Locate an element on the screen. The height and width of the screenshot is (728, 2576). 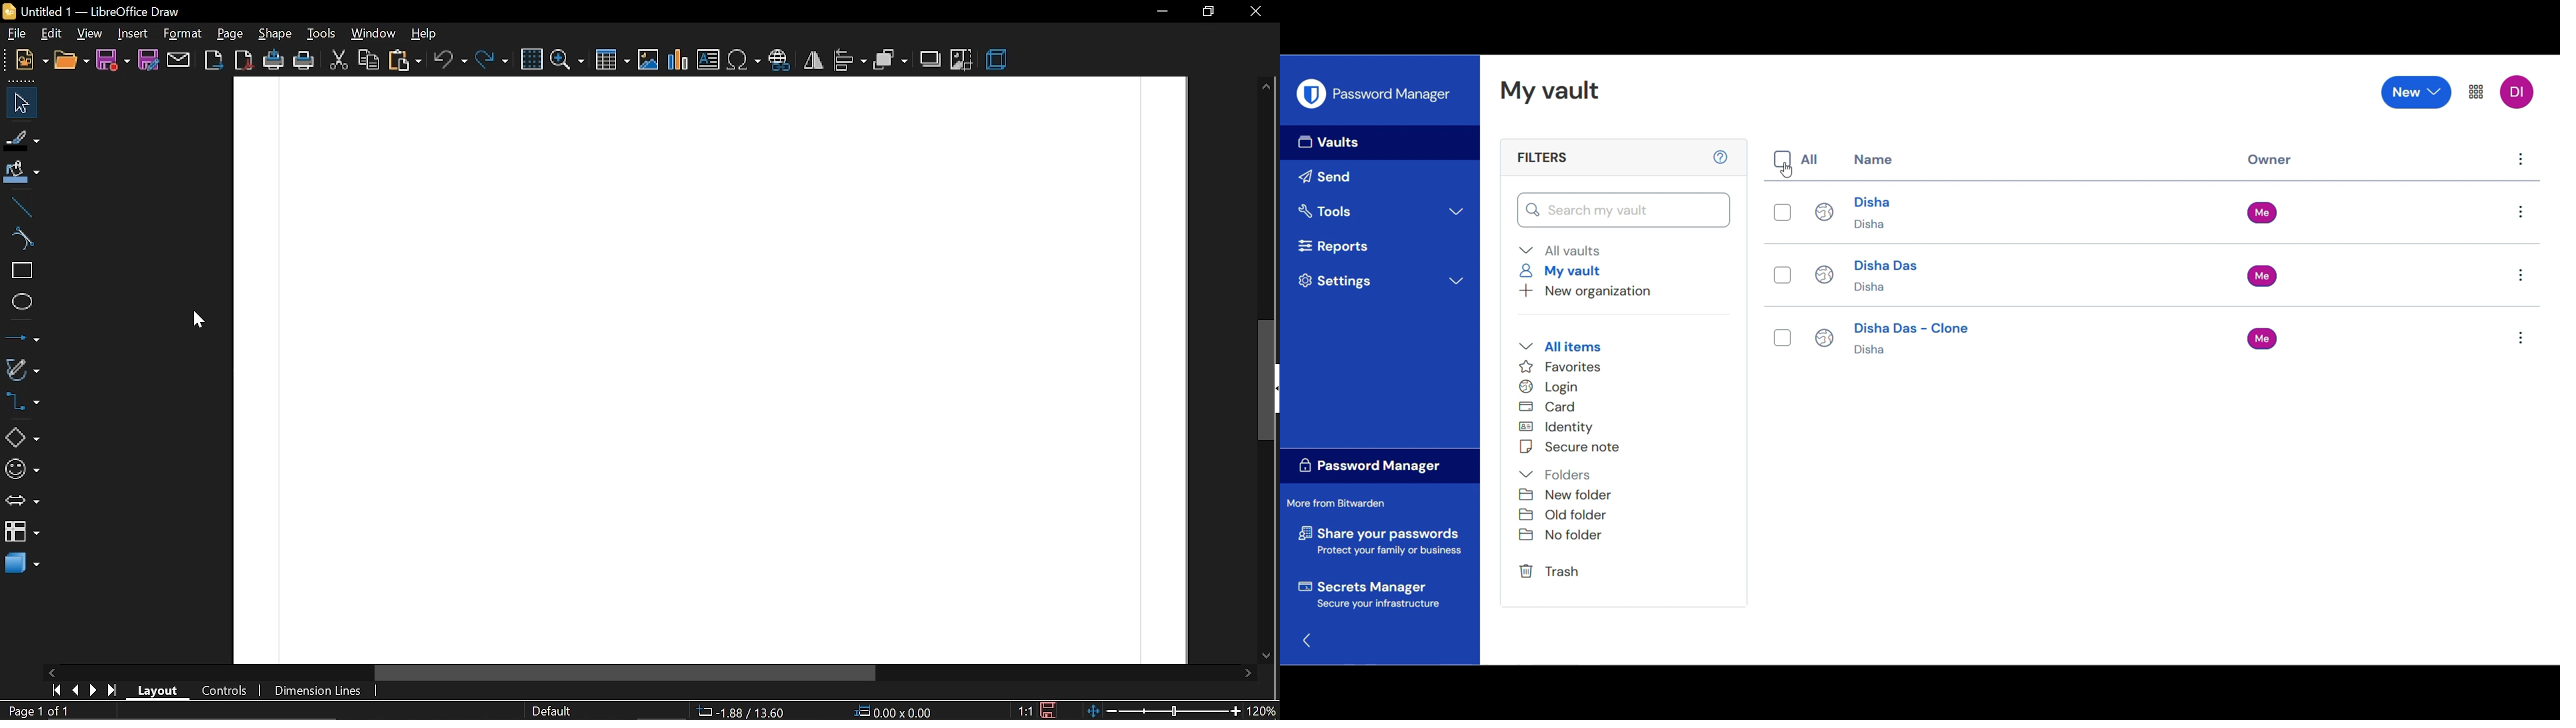
go to first page is located at coordinates (53, 690).